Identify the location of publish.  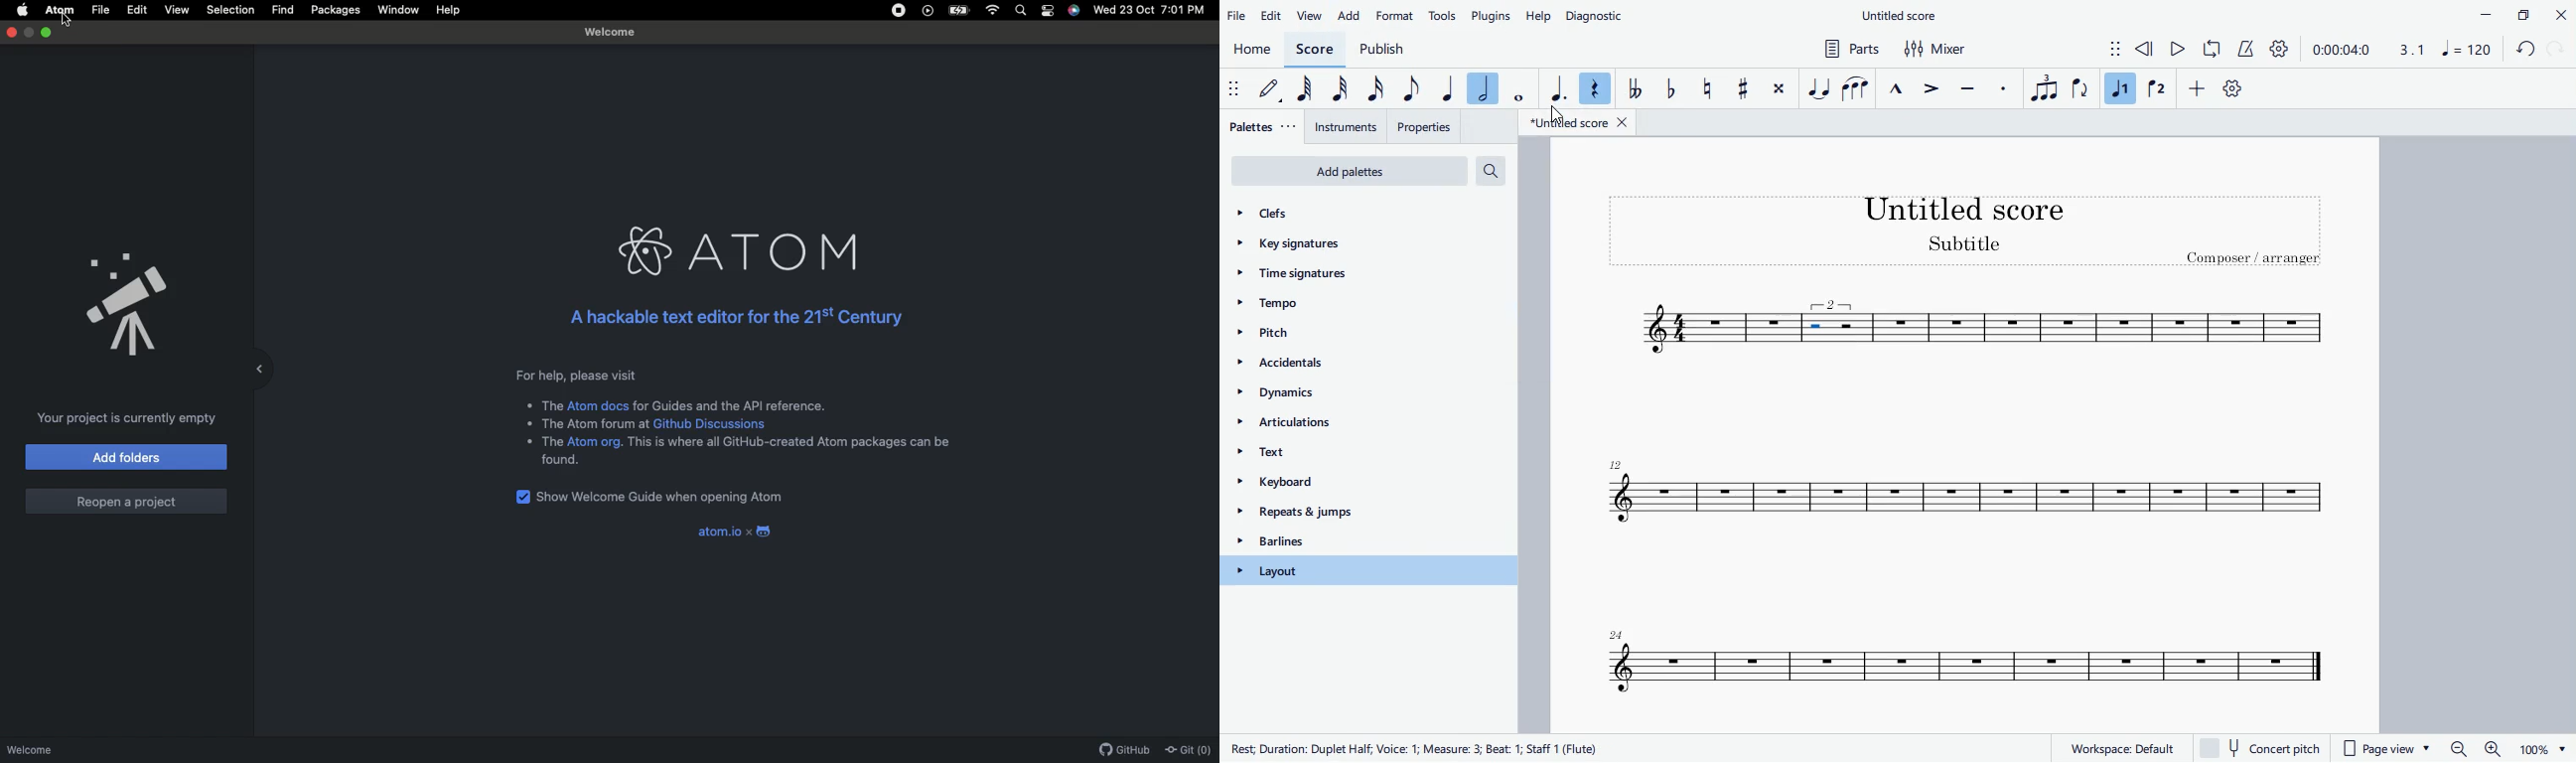
(1381, 48).